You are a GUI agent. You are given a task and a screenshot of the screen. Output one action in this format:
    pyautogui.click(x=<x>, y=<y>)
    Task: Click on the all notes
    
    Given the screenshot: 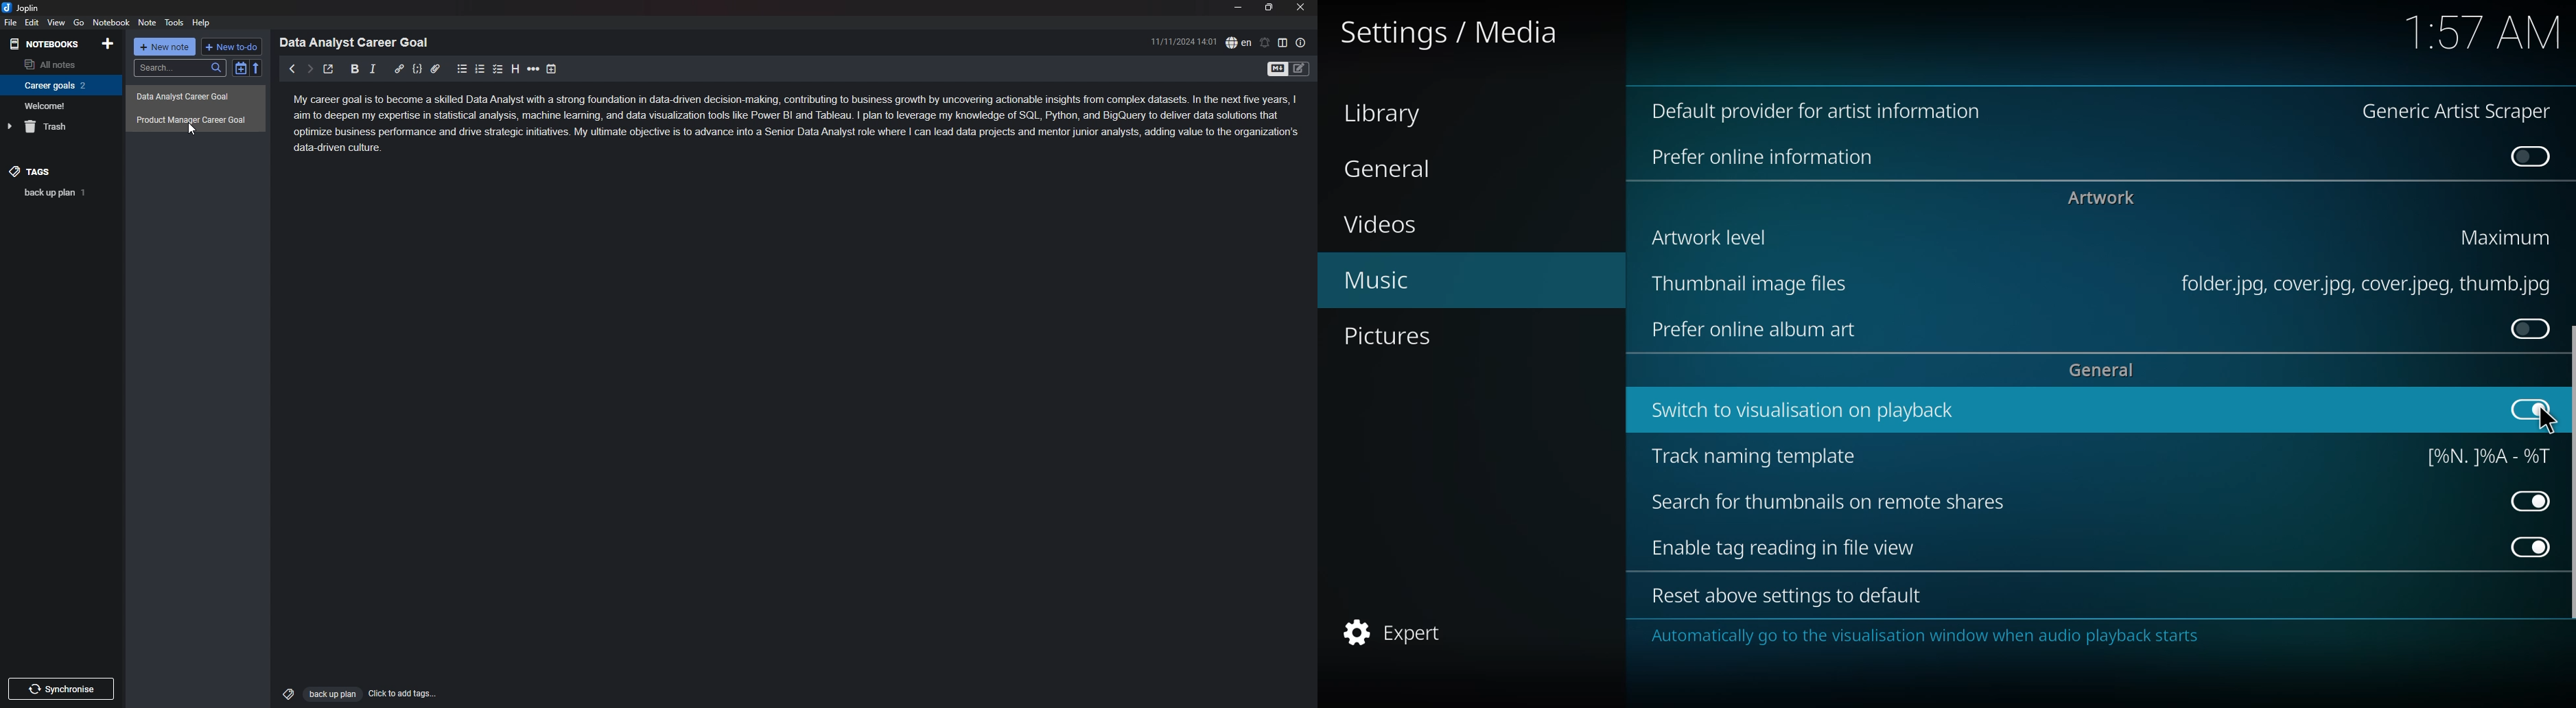 What is the action you would take?
    pyautogui.click(x=58, y=63)
    